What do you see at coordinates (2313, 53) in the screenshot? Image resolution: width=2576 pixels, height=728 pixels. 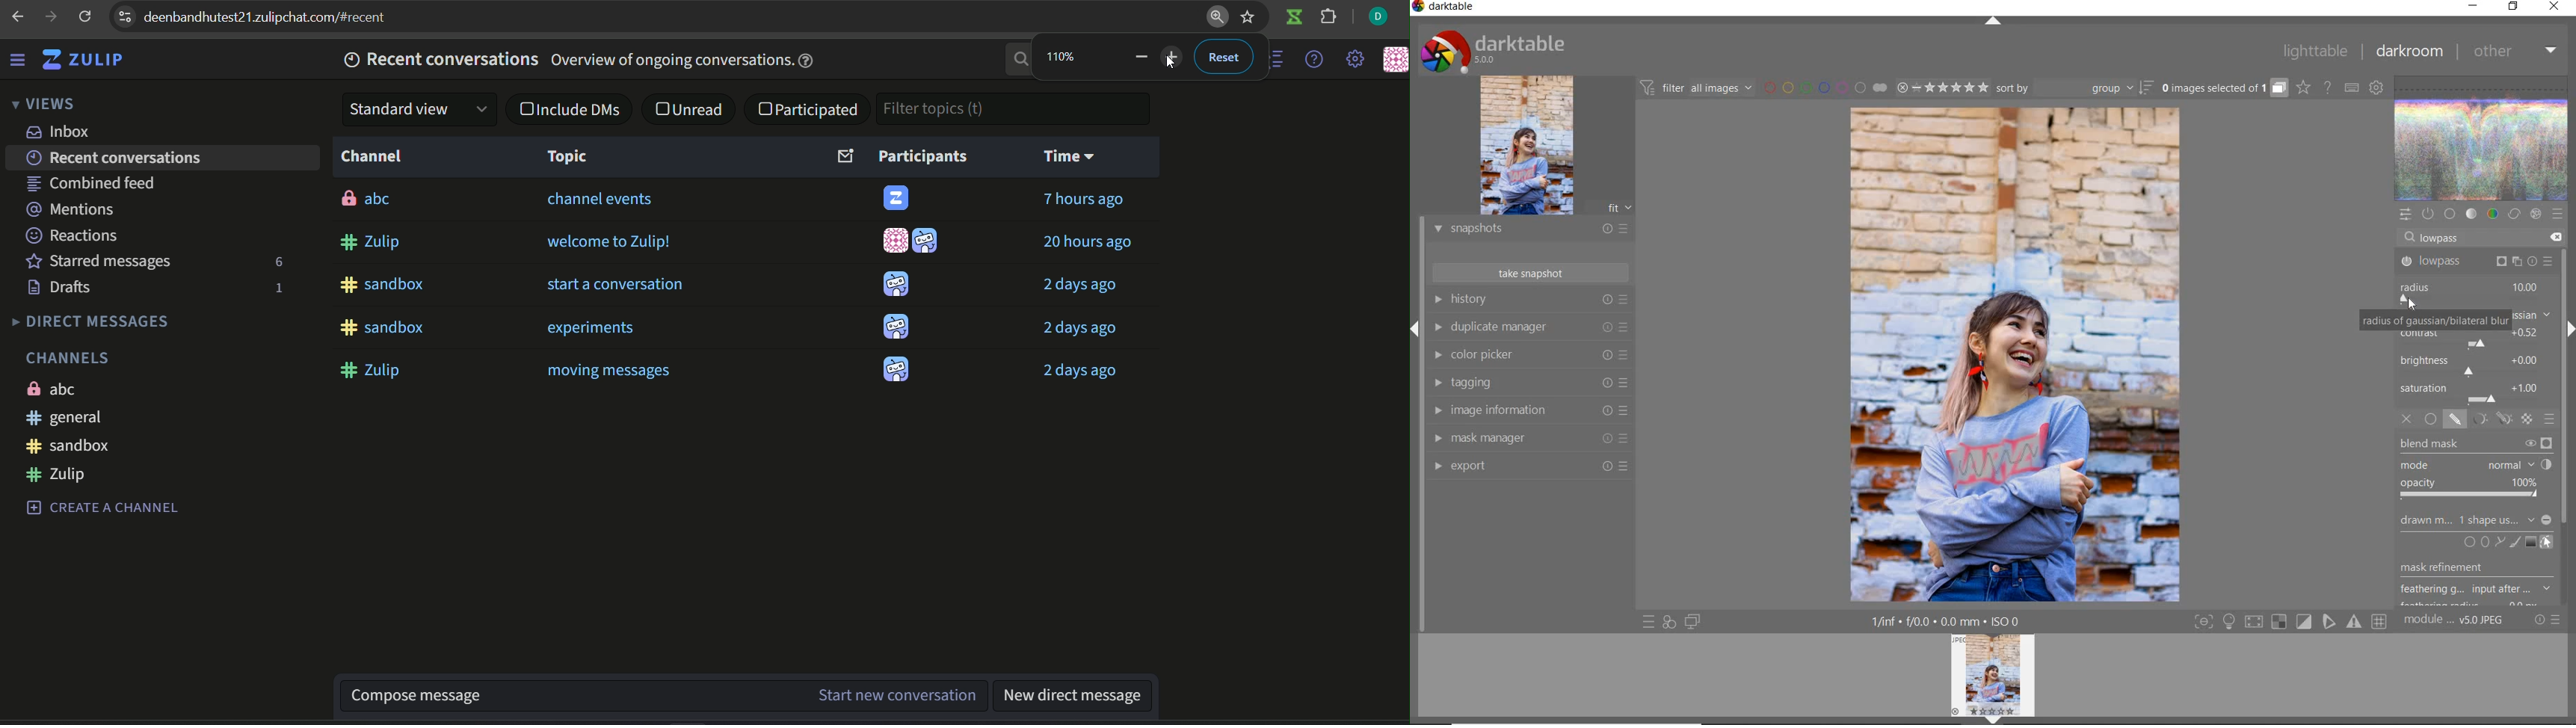 I see `lighttable` at bounding box center [2313, 53].